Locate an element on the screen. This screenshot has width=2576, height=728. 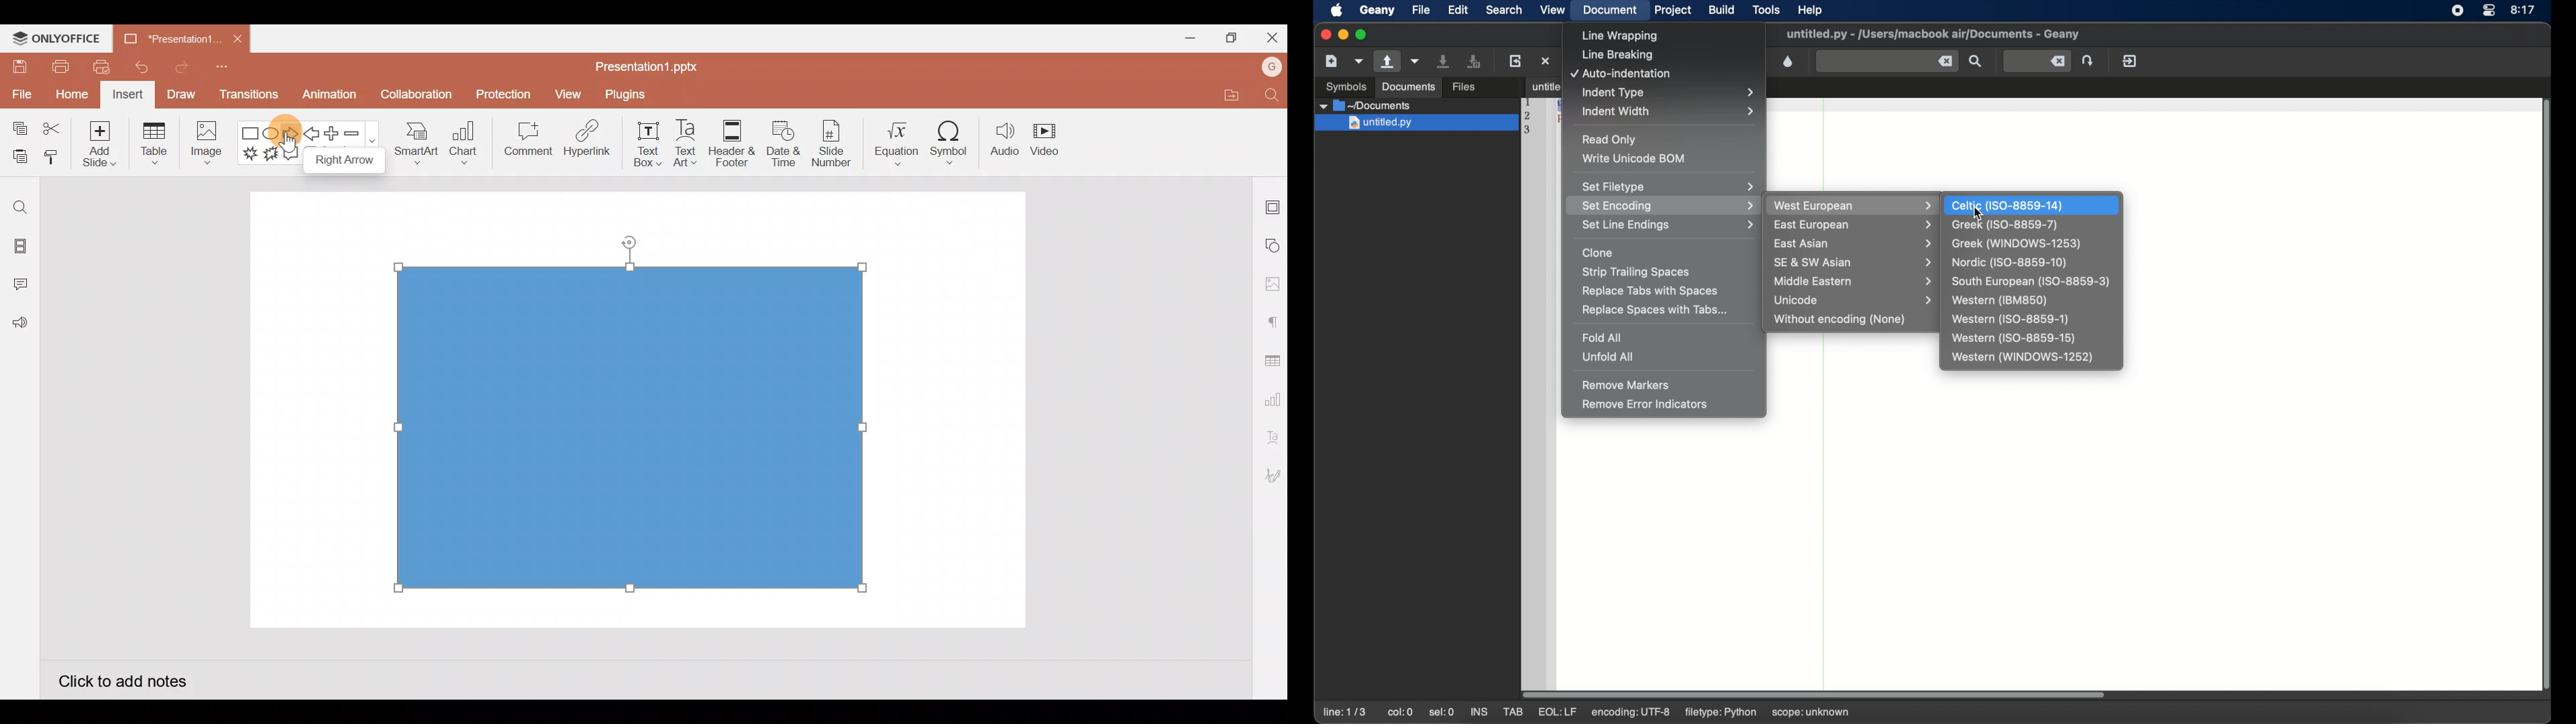
Text Art is located at coordinates (691, 140).